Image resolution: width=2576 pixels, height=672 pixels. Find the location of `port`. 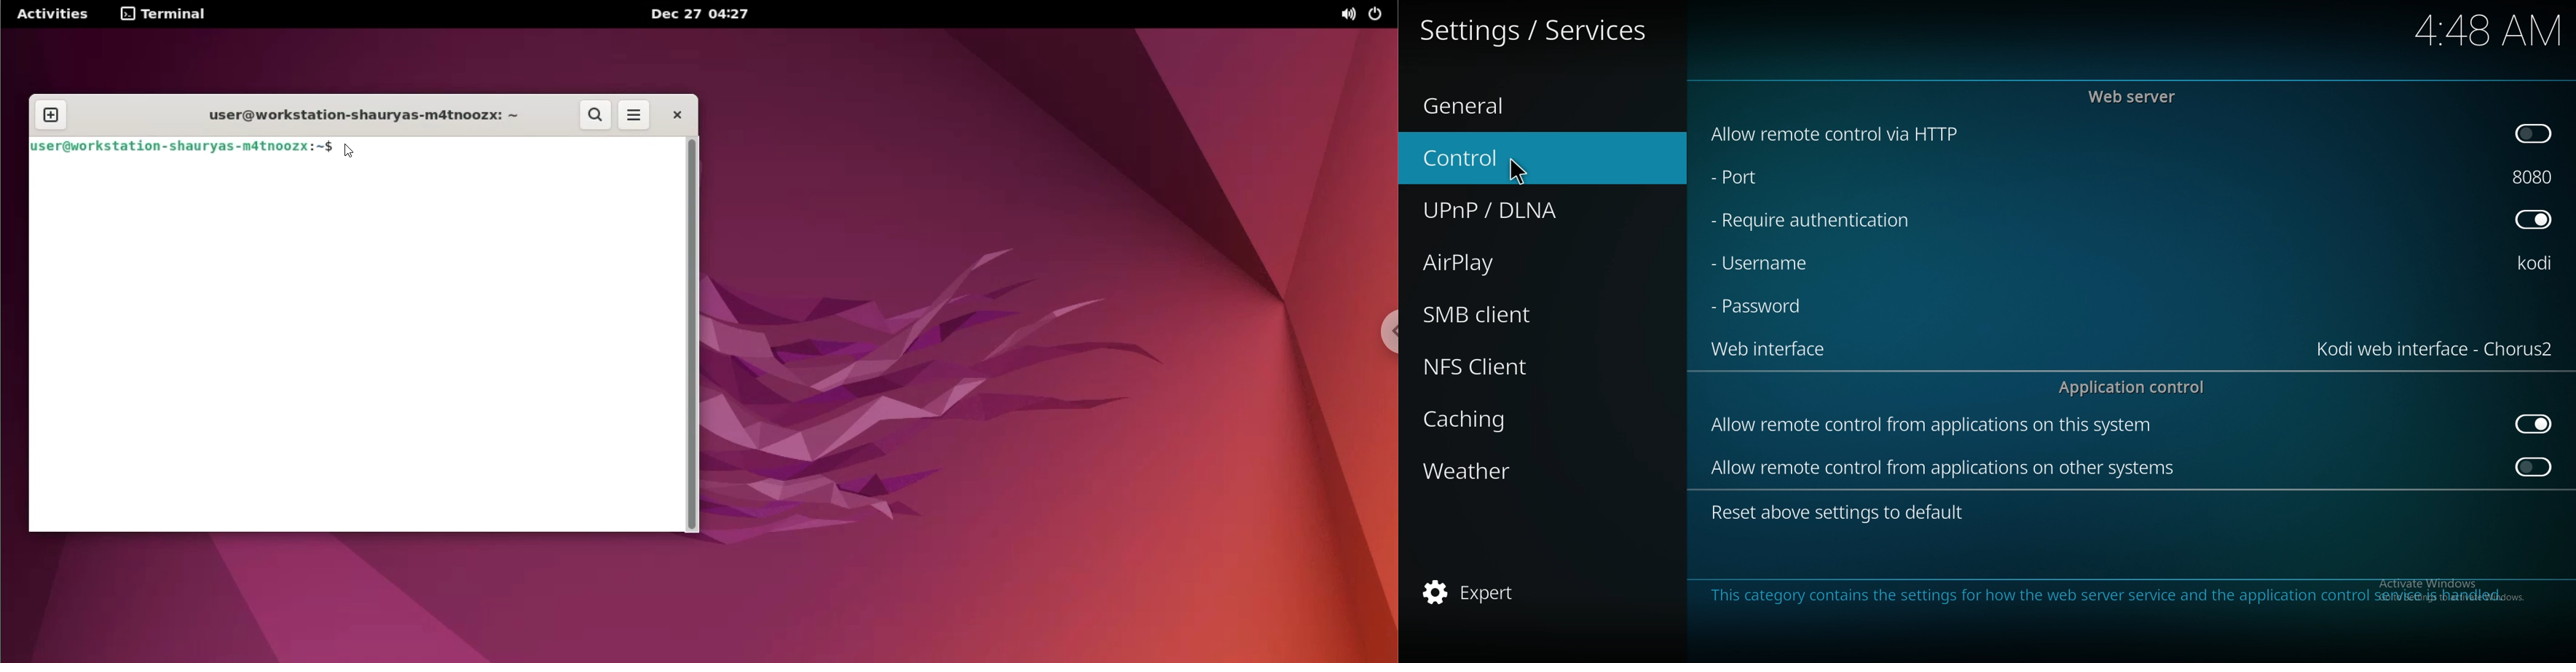

port is located at coordinates (2539, 177).